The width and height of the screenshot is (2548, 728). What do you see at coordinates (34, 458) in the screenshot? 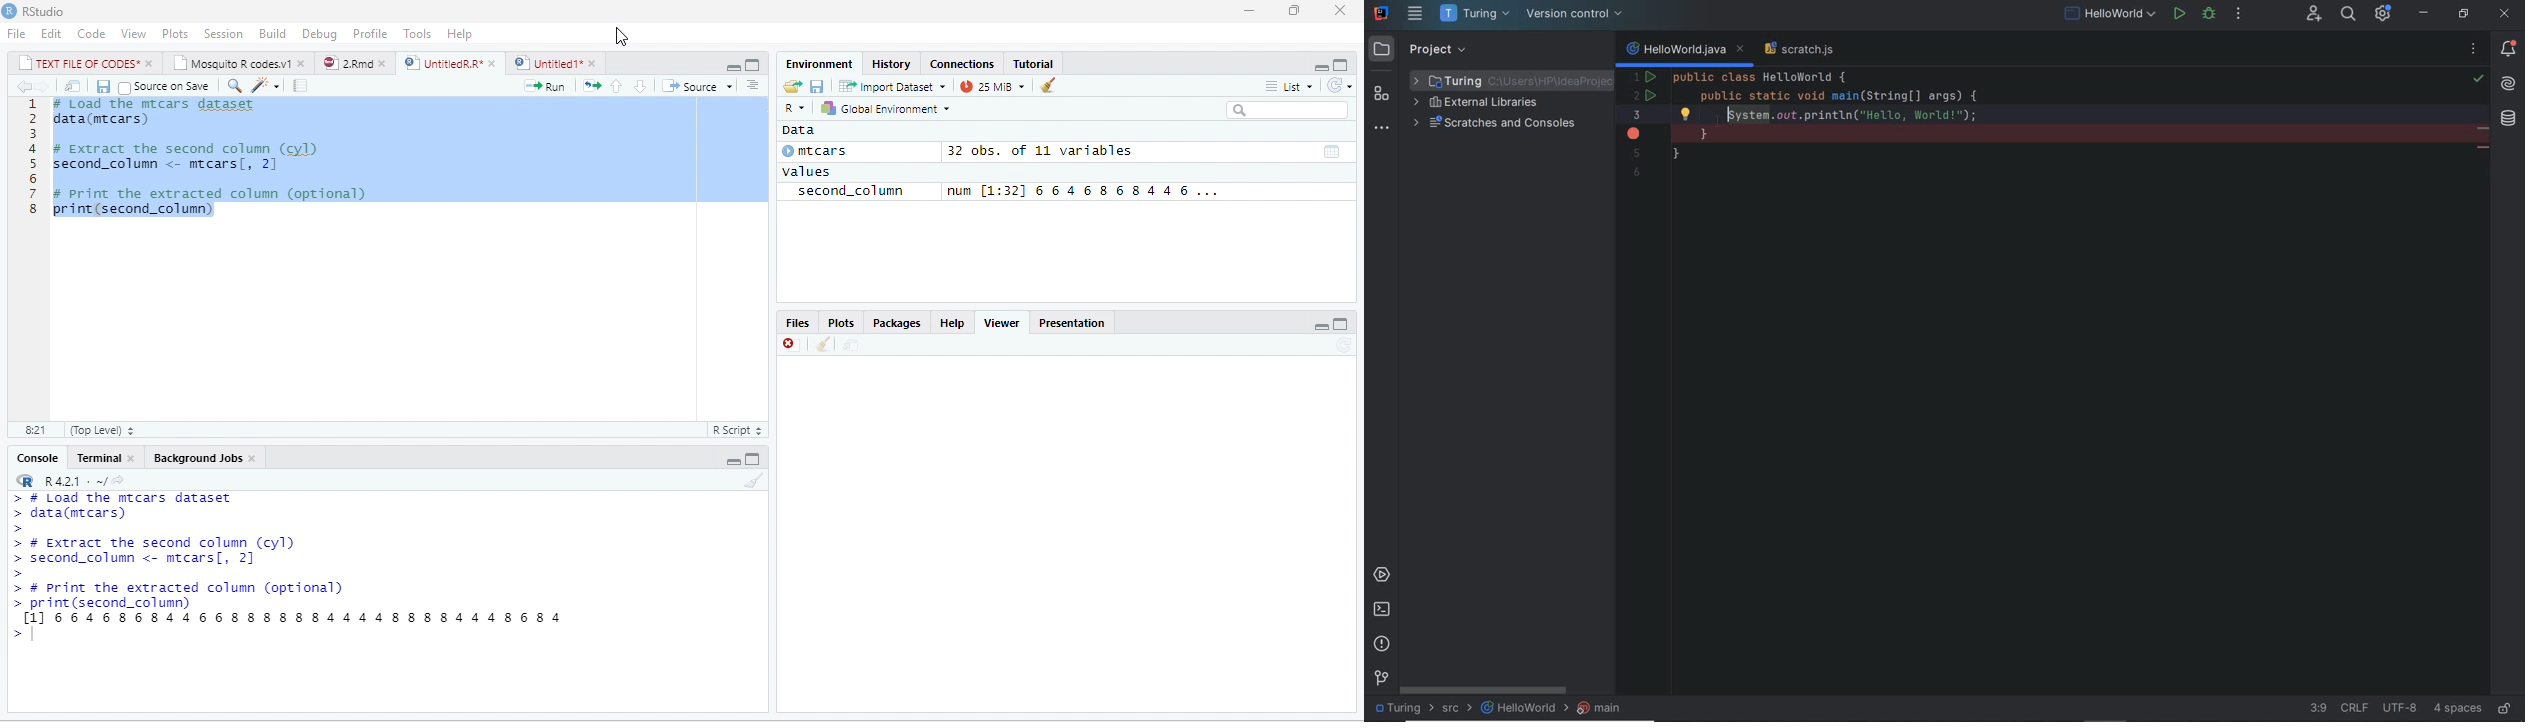
I see `Console` at bounding box center [34, 458].